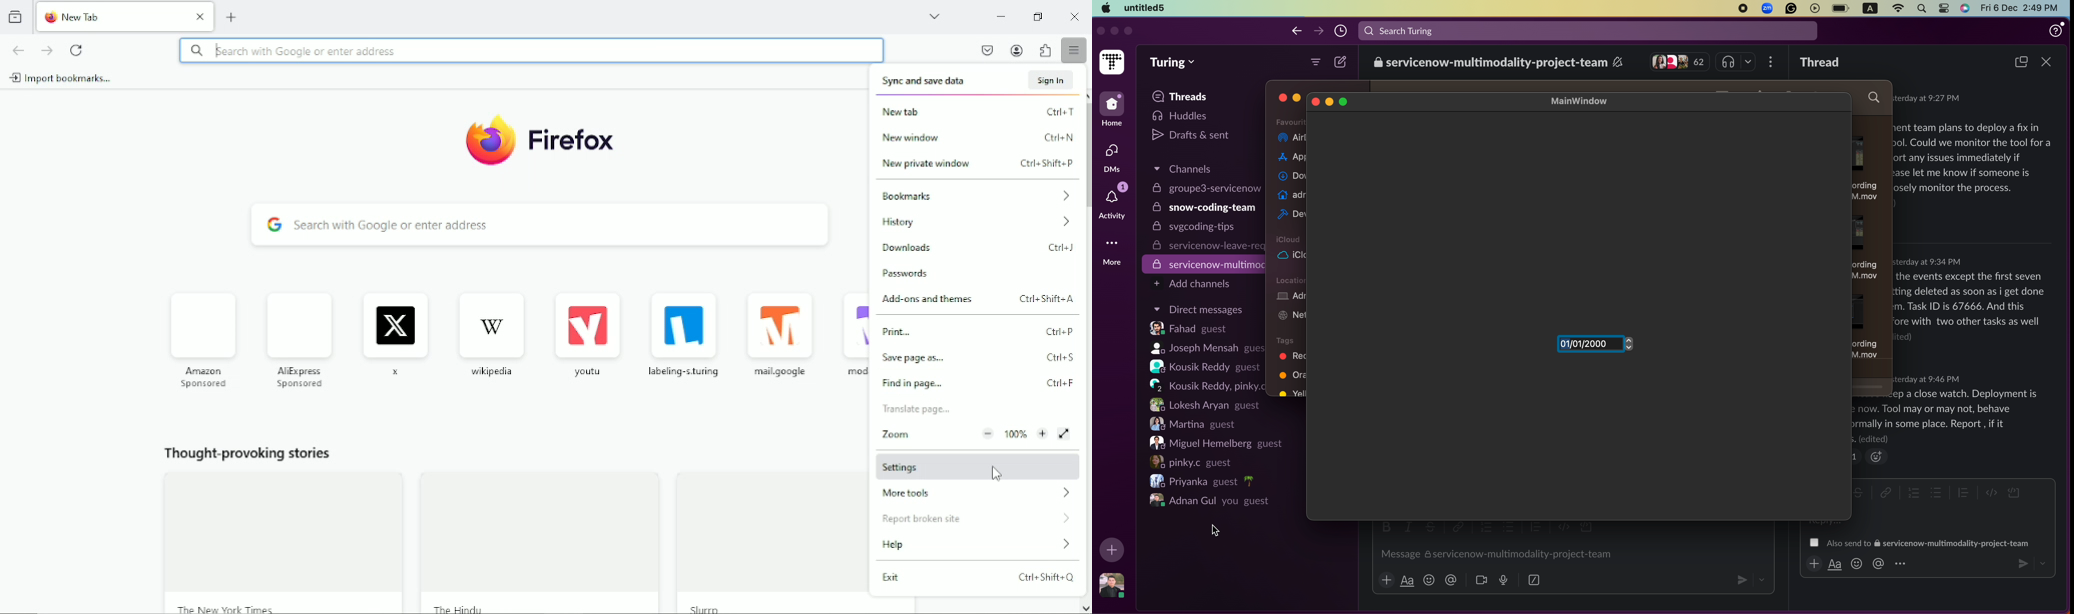  What do you see at coordinates (532, 50) in the screenshot?
I see `search with google or enter address` at bounding box center [532, 50].